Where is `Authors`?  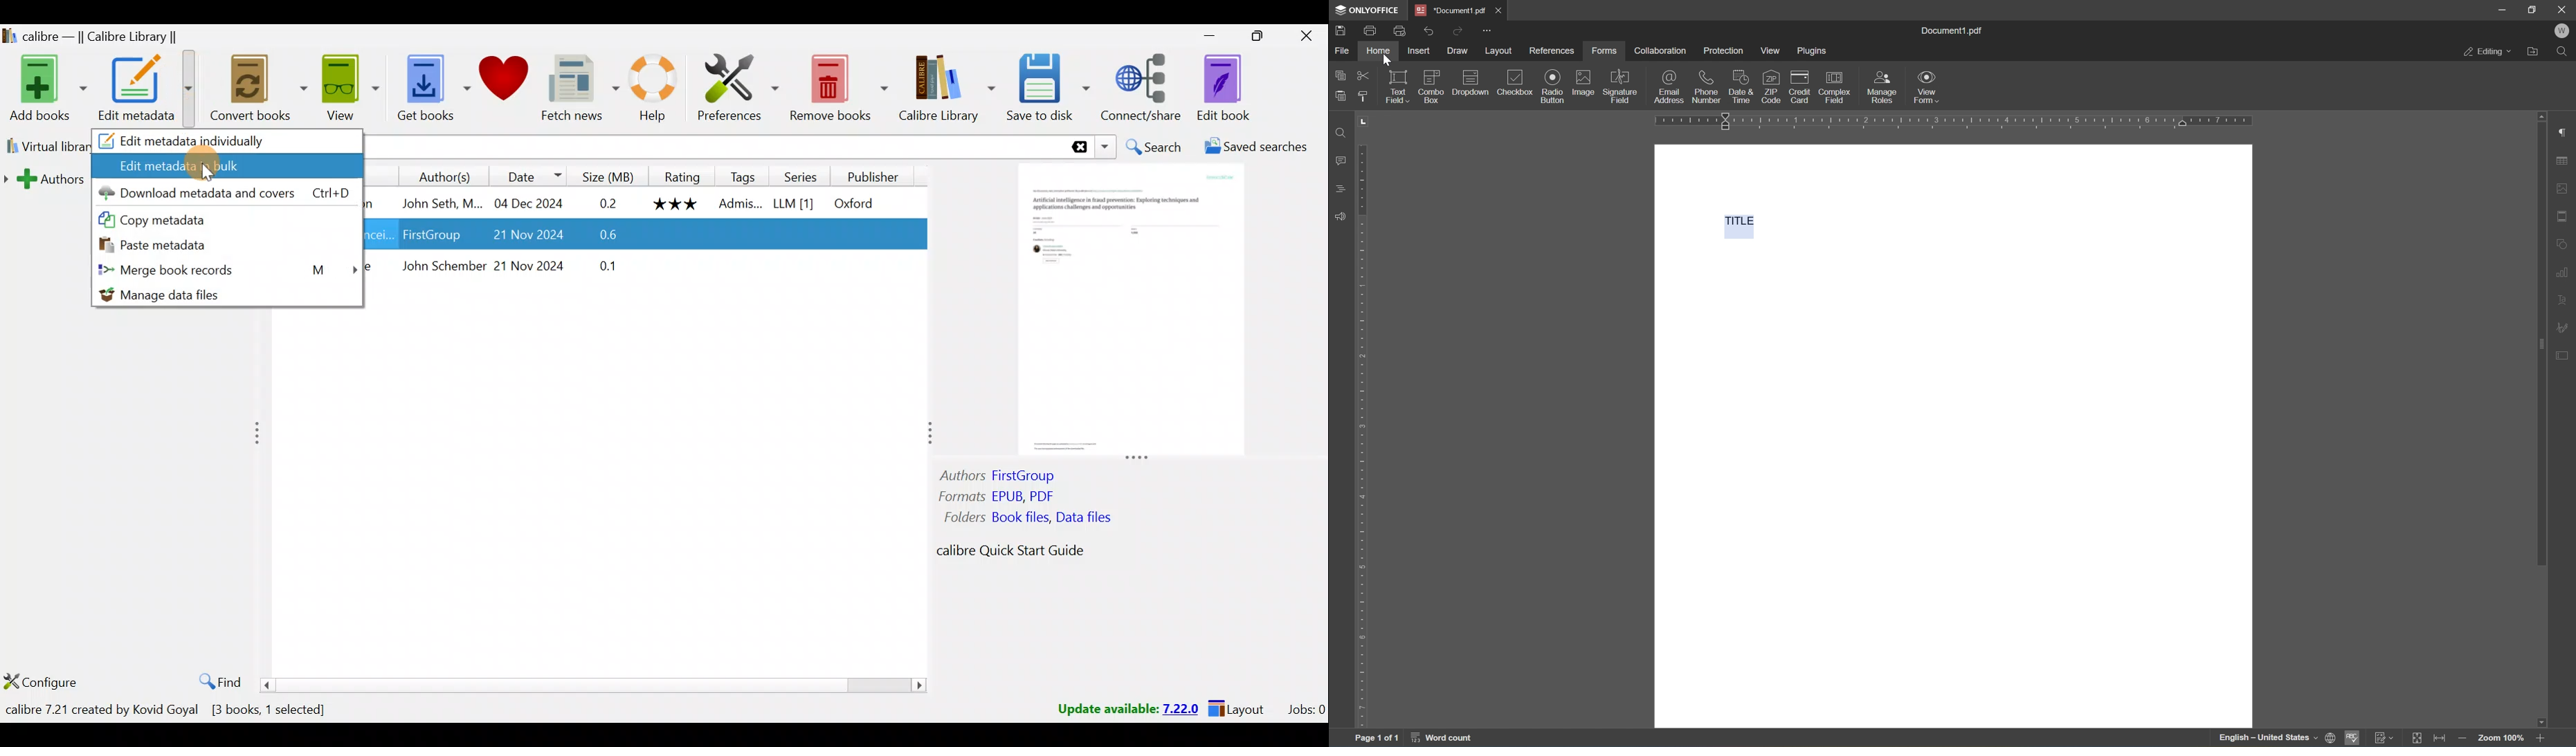
Authors is located at coordinates (48, 178).